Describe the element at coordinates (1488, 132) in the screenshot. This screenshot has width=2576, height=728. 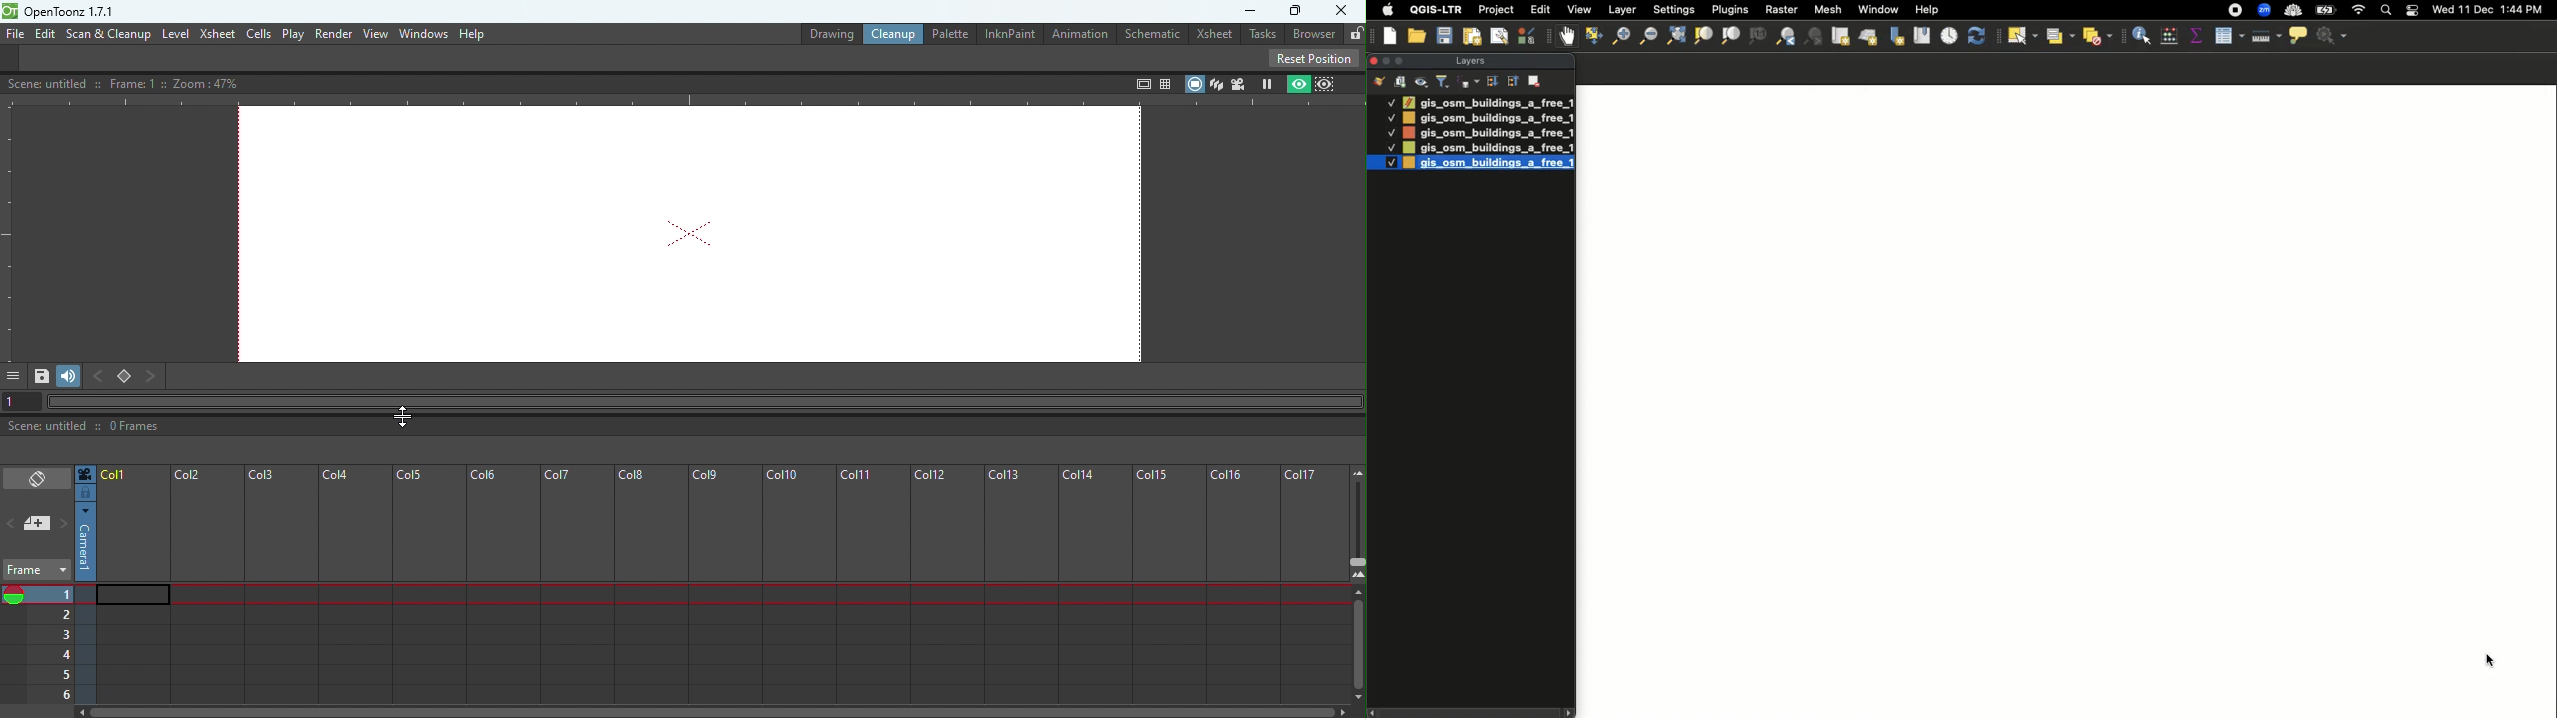
I see `gis_osm_buildings_a_free_1` at that location.